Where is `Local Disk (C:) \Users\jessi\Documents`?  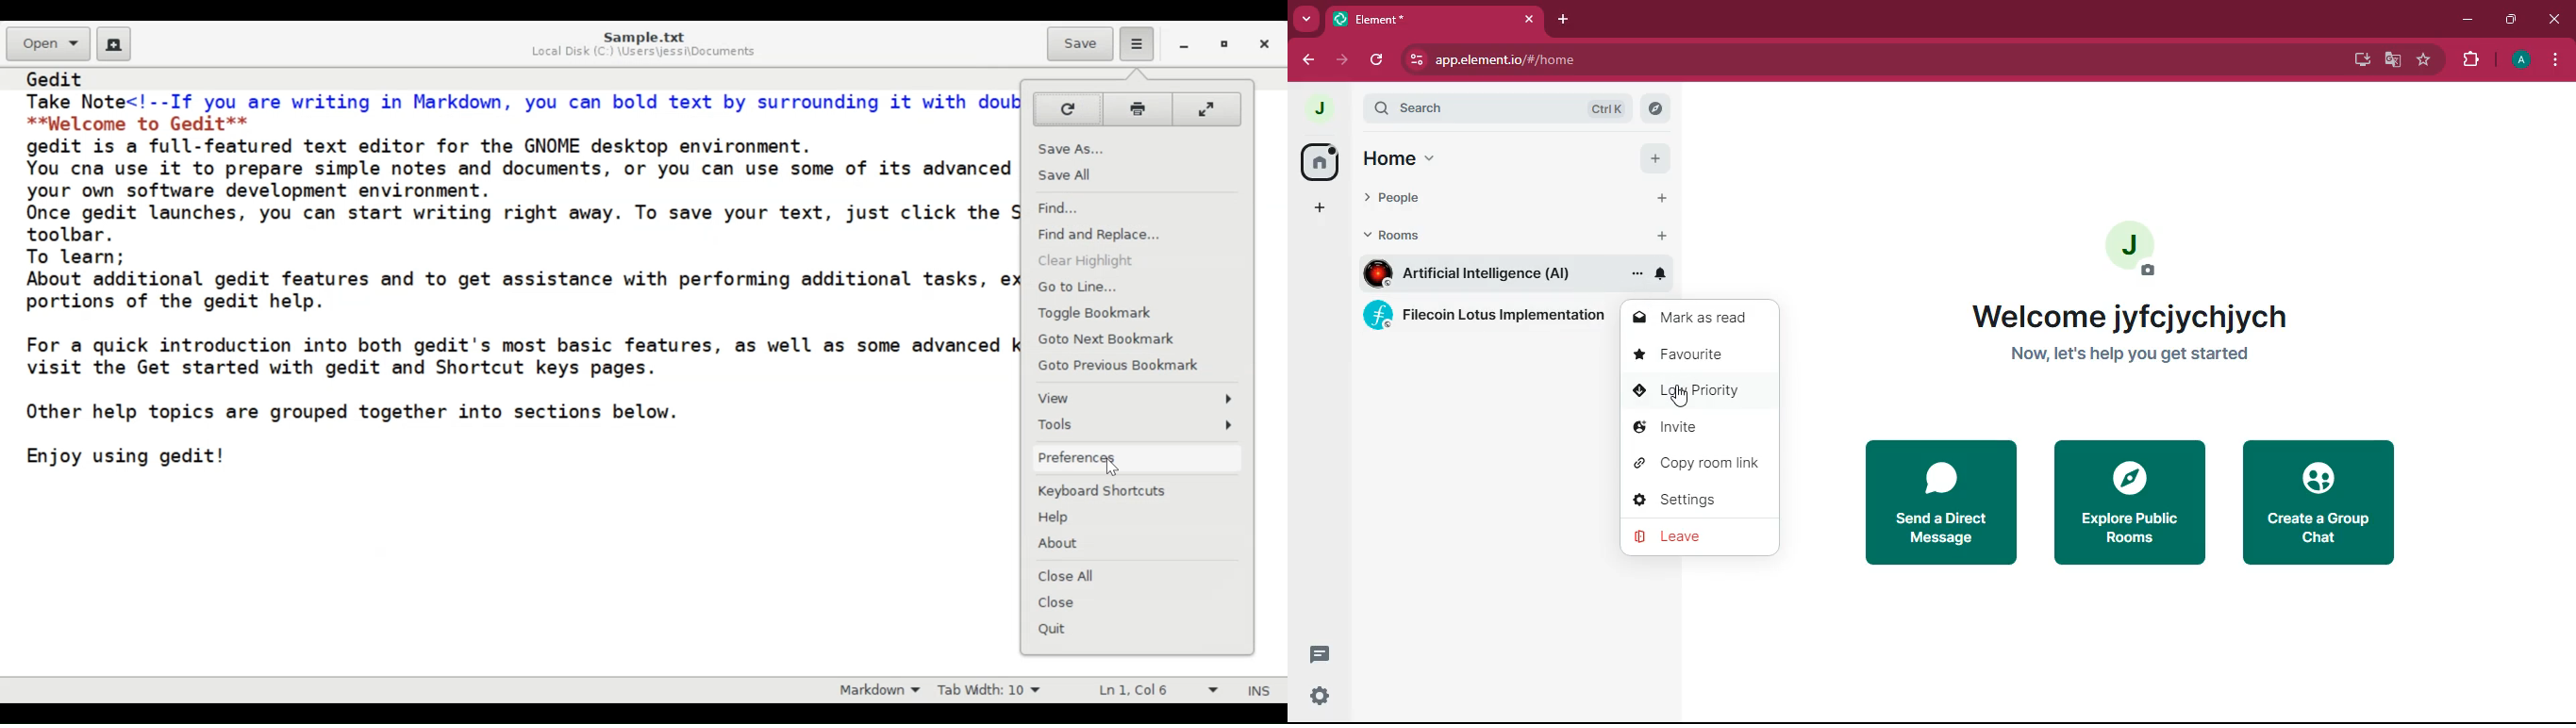
Local Disk (C:) \Users\jessi\Documents is located at coordinates (644, 53).